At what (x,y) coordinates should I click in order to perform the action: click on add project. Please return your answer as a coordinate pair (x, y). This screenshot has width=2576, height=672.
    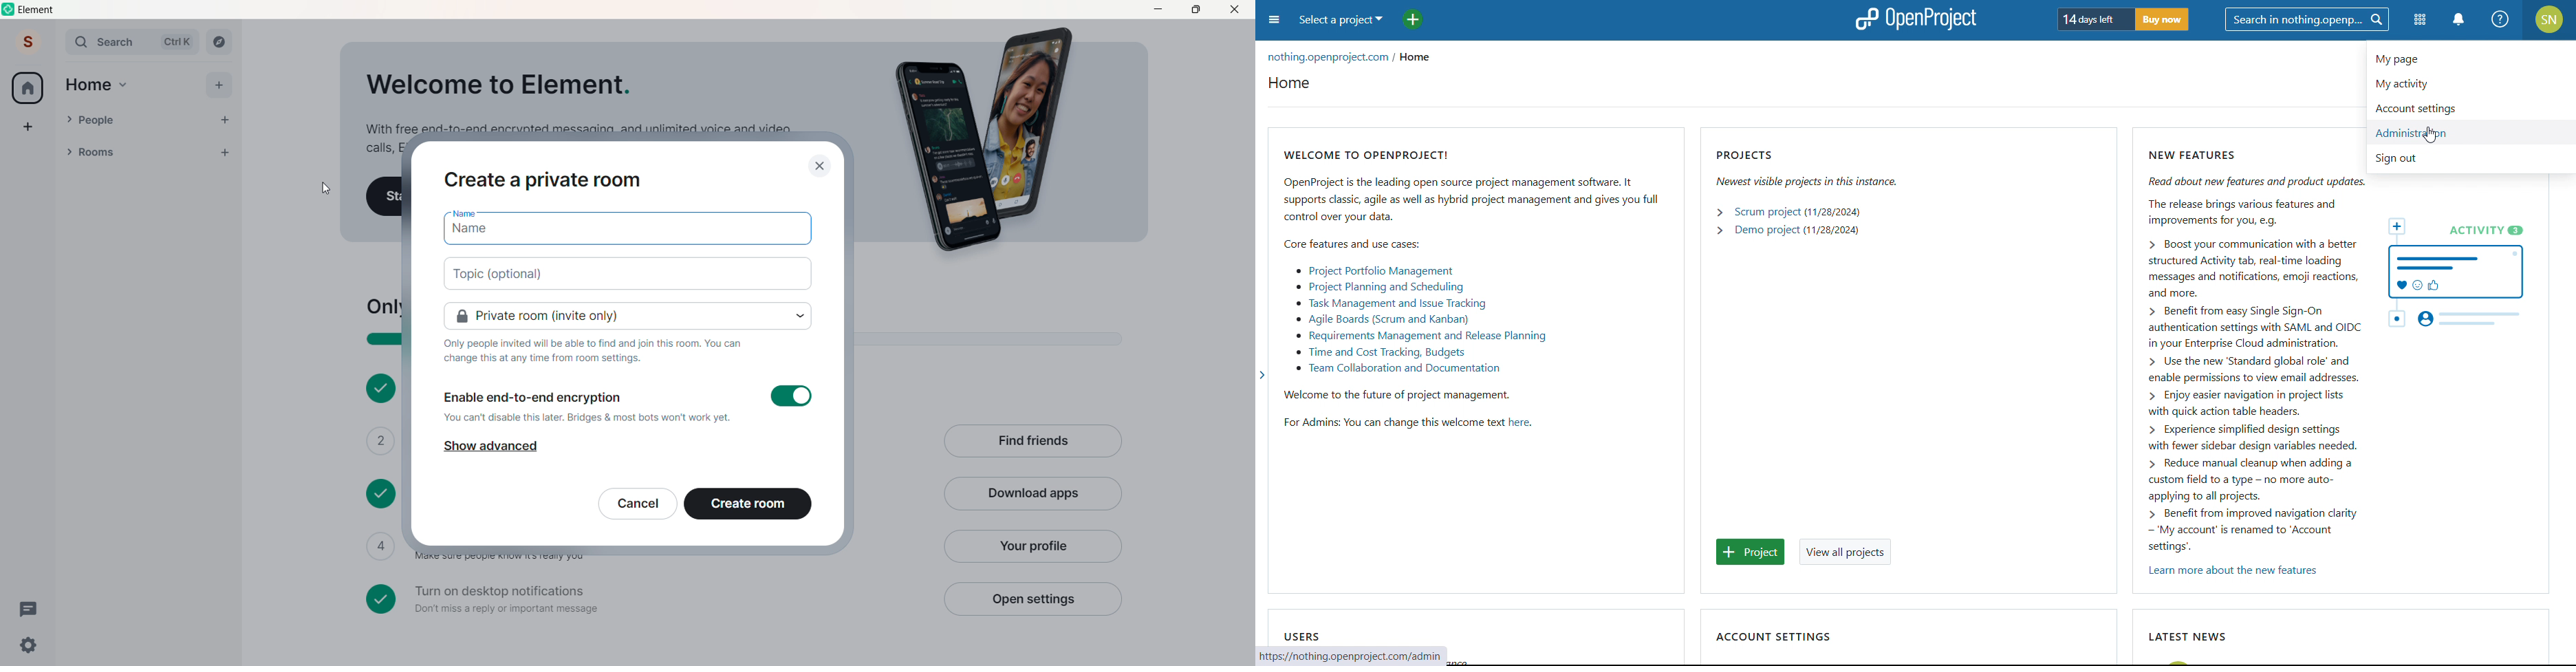
    Looking at the image, I should click on (1413, 20).